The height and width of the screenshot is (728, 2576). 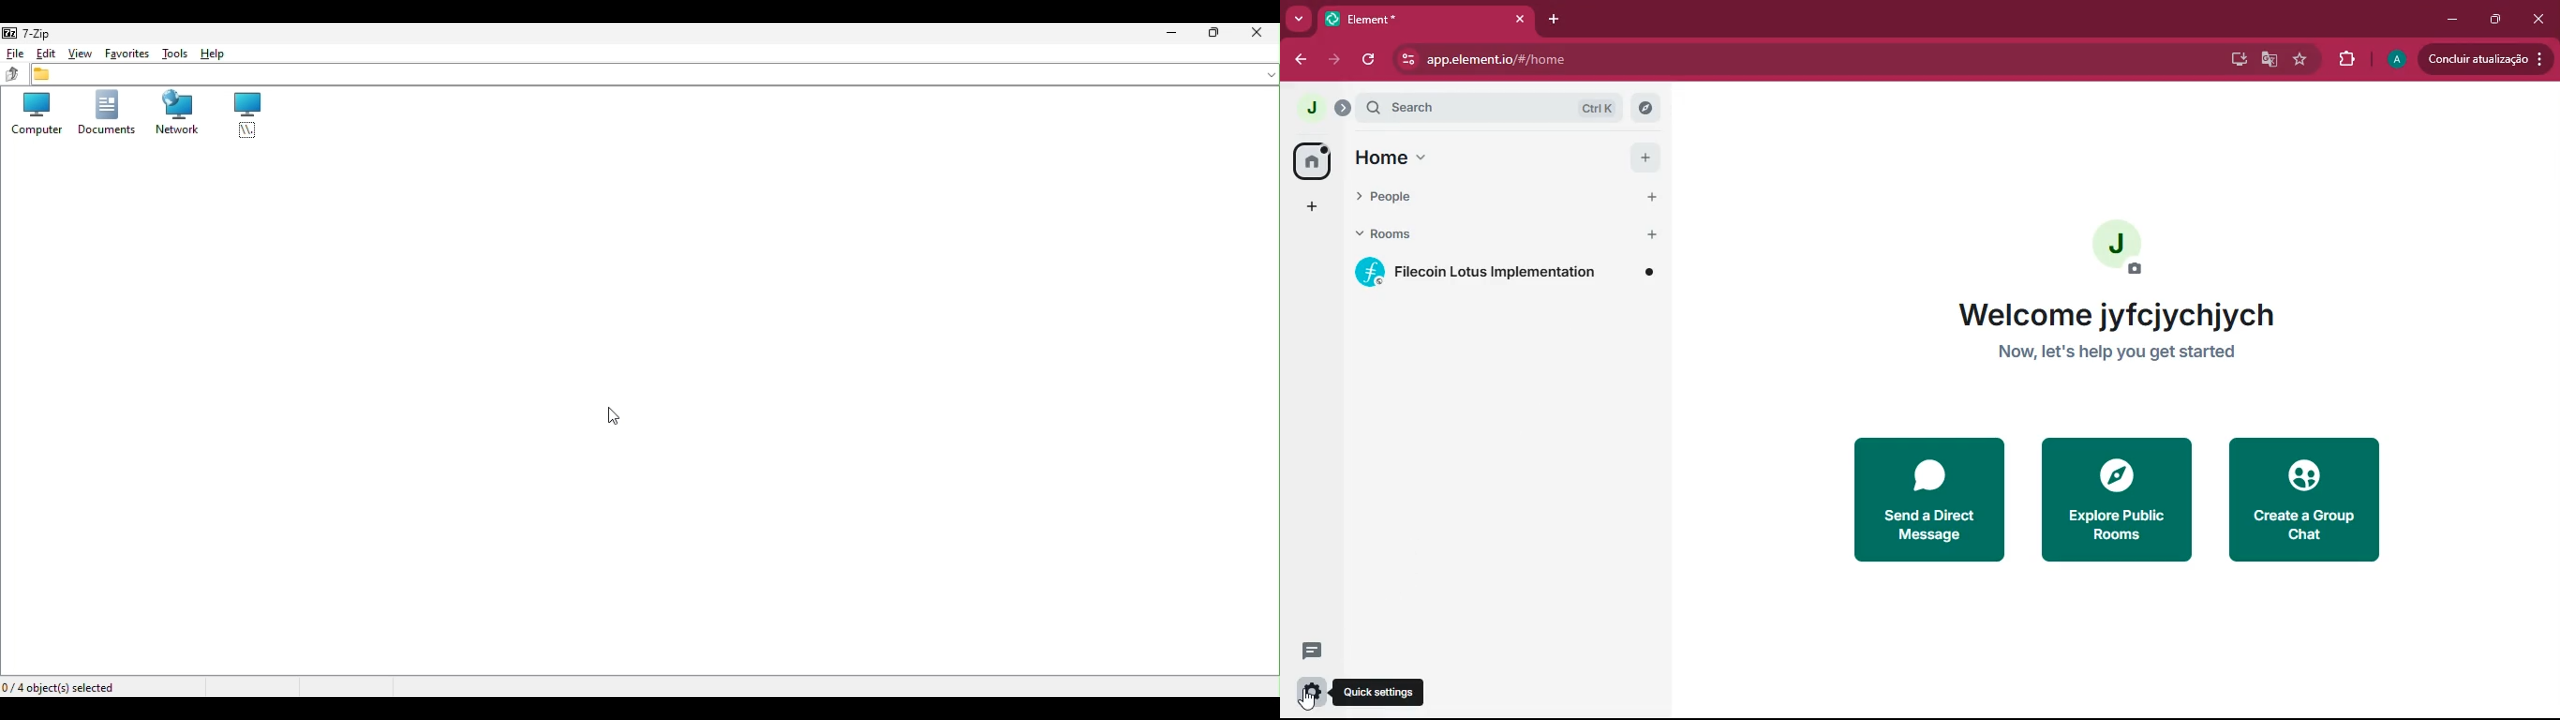 What do you see at coordinates (2118, 352) in the screenshot?
I see `now, let's help you get started` at bounding box center [2118, 352].